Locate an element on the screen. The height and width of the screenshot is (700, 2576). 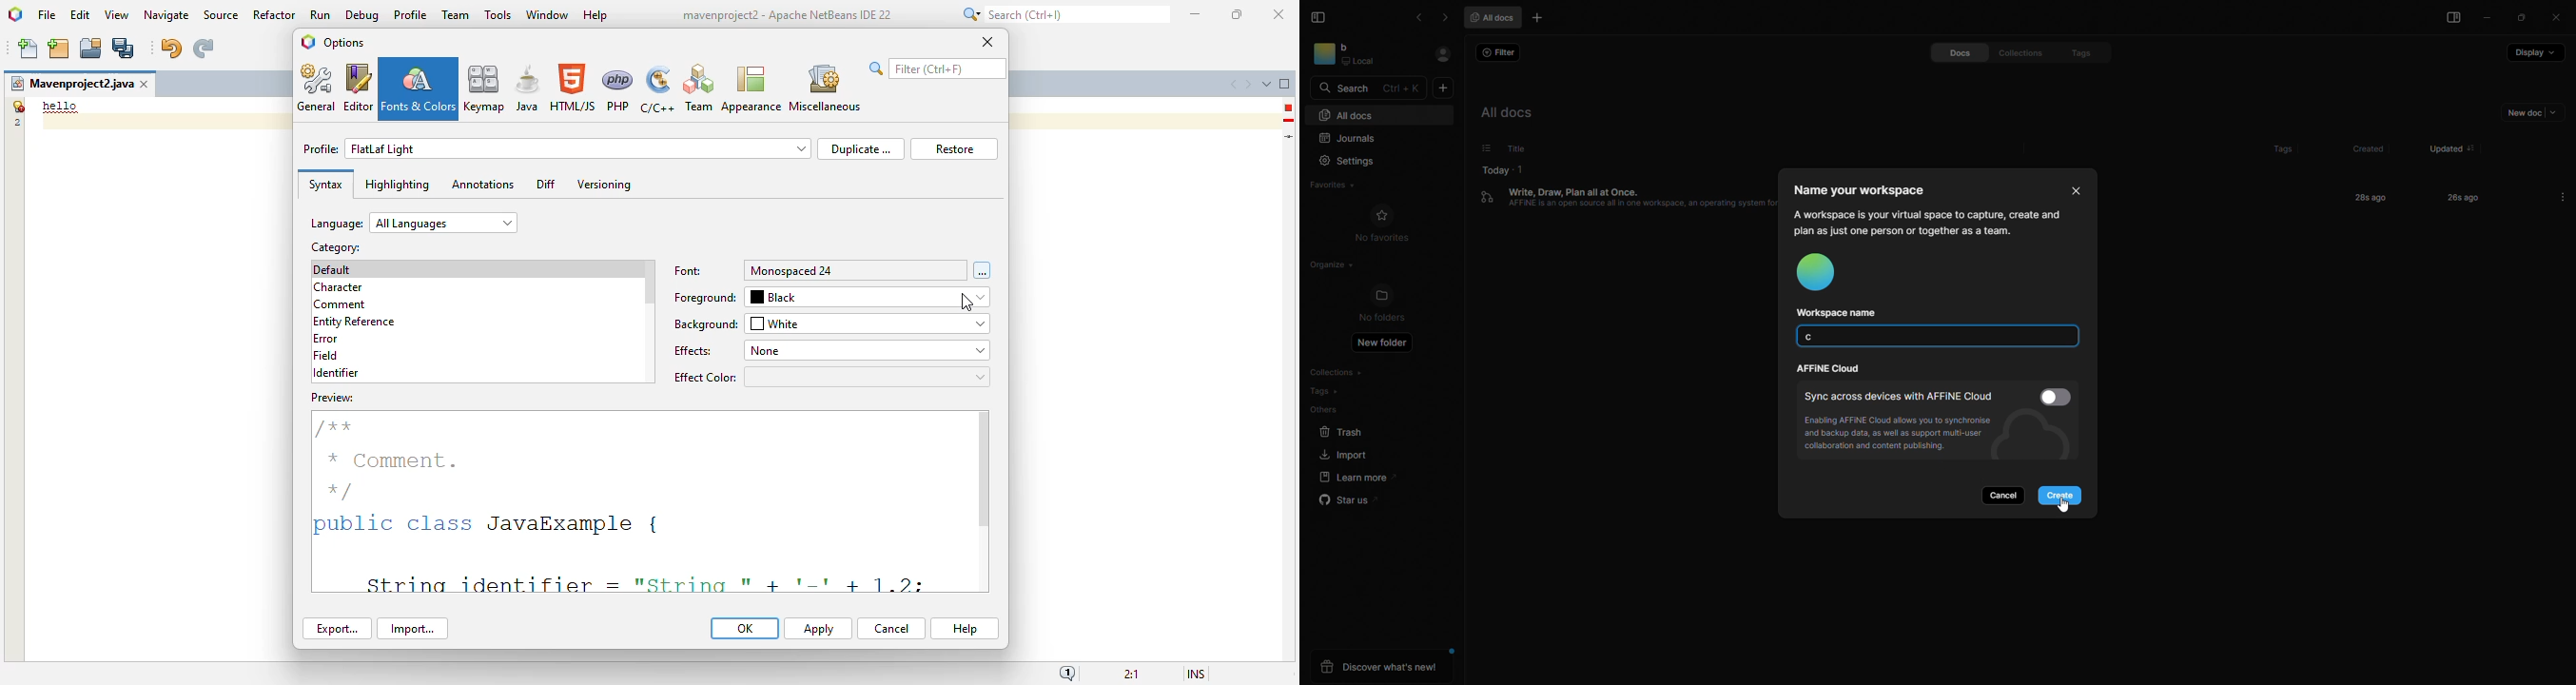
new doc is located at coordinates (2526, 115).